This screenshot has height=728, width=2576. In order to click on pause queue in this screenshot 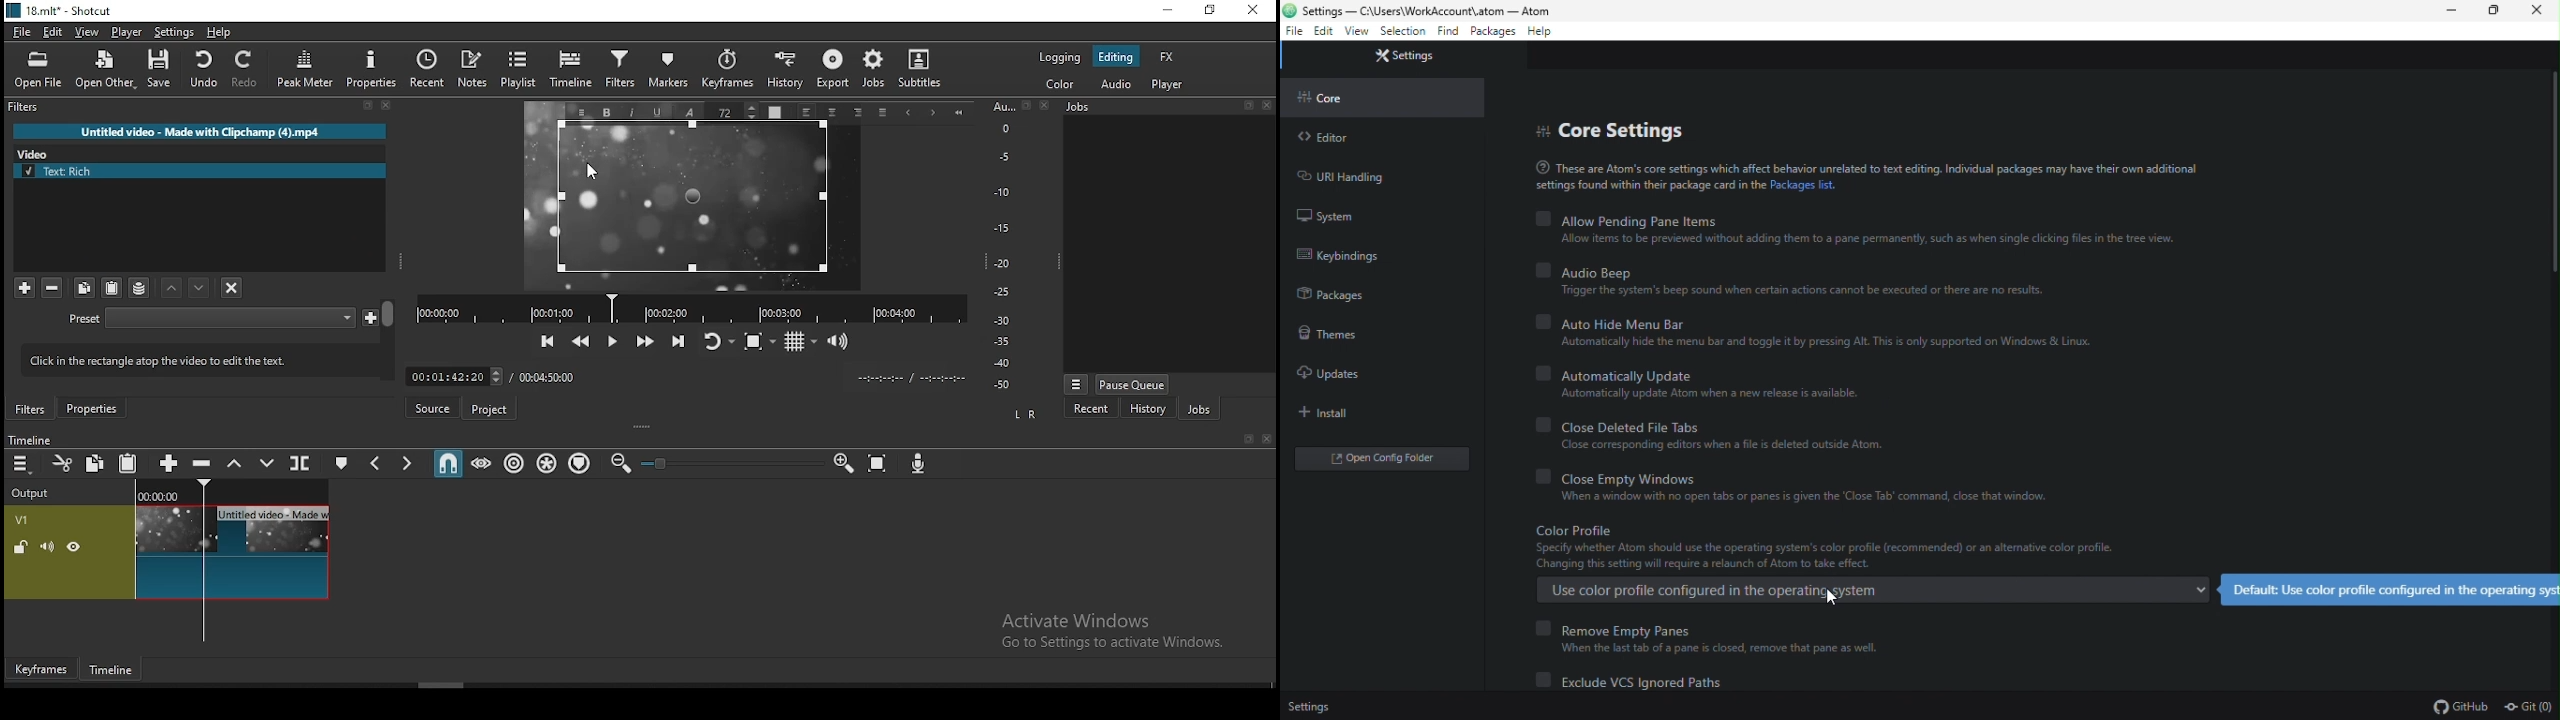, I will do `click(1133, 384)`.